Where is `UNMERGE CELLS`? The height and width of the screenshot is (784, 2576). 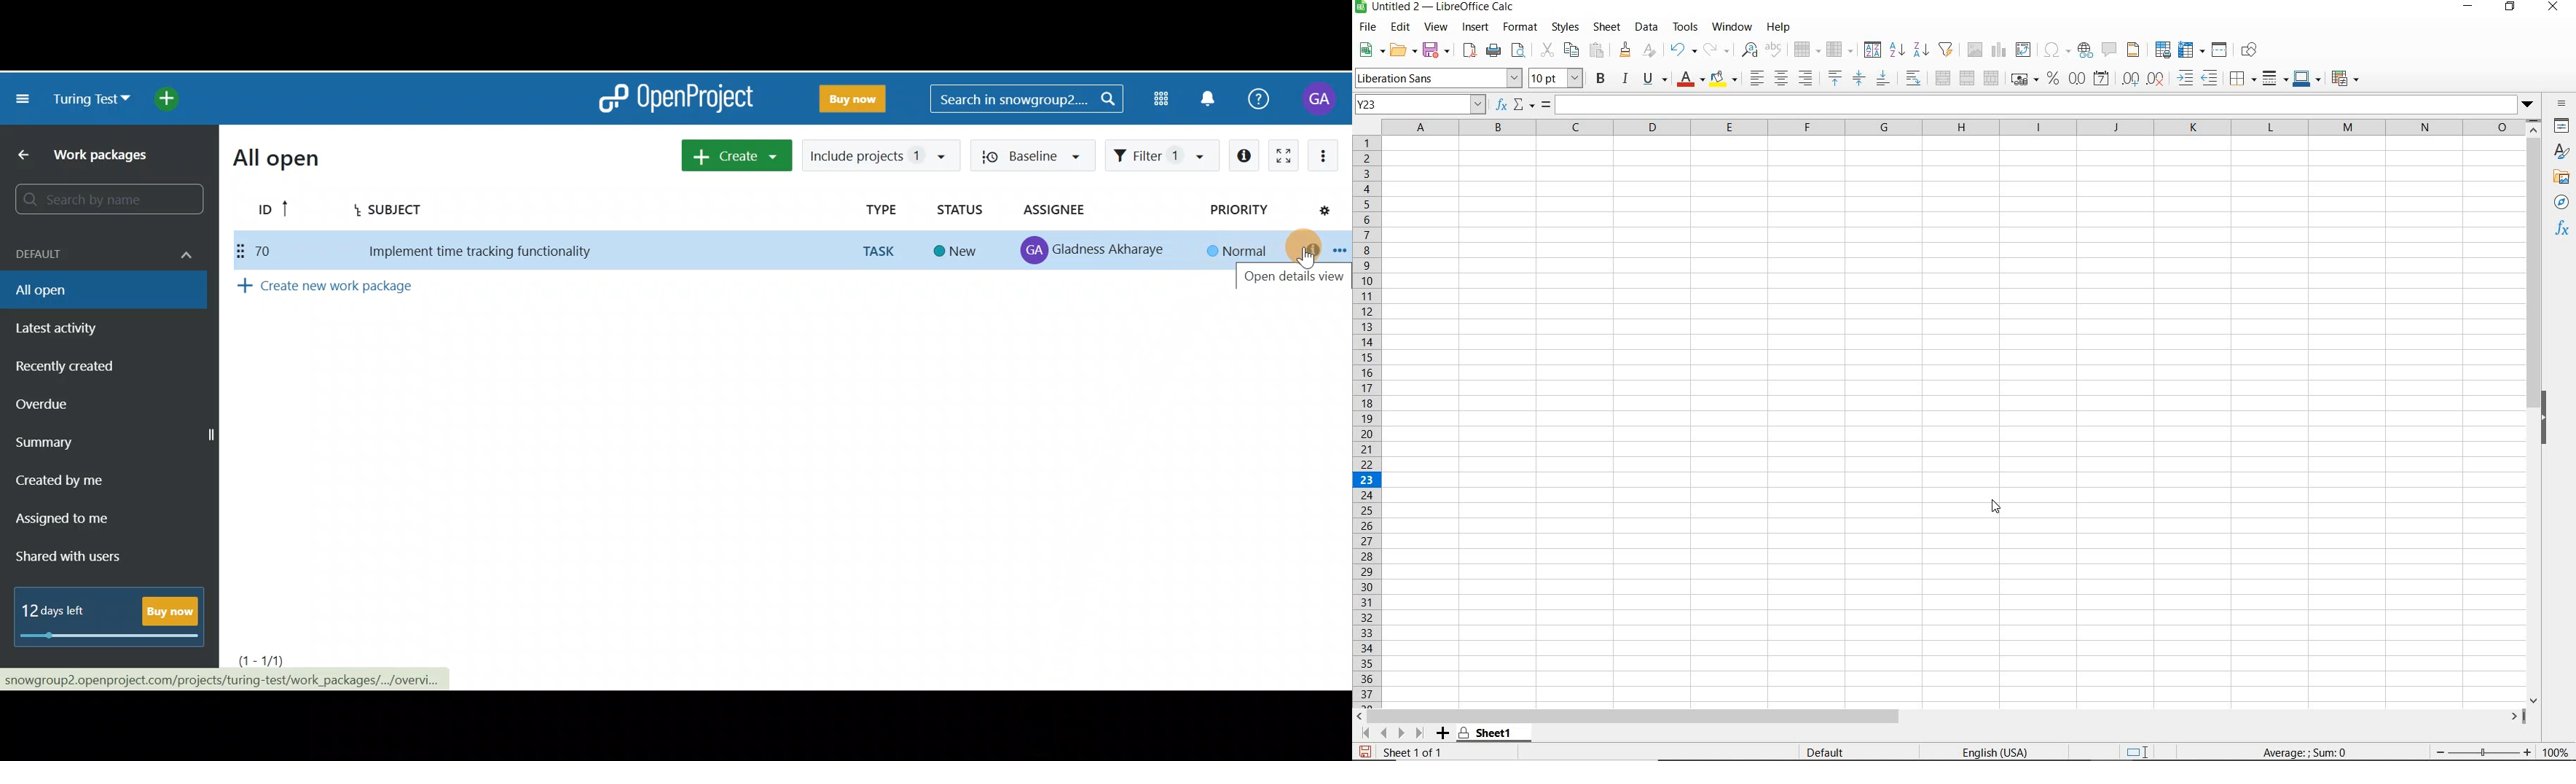
UNMERGE CELLS is located at coordinates (1991, 79).